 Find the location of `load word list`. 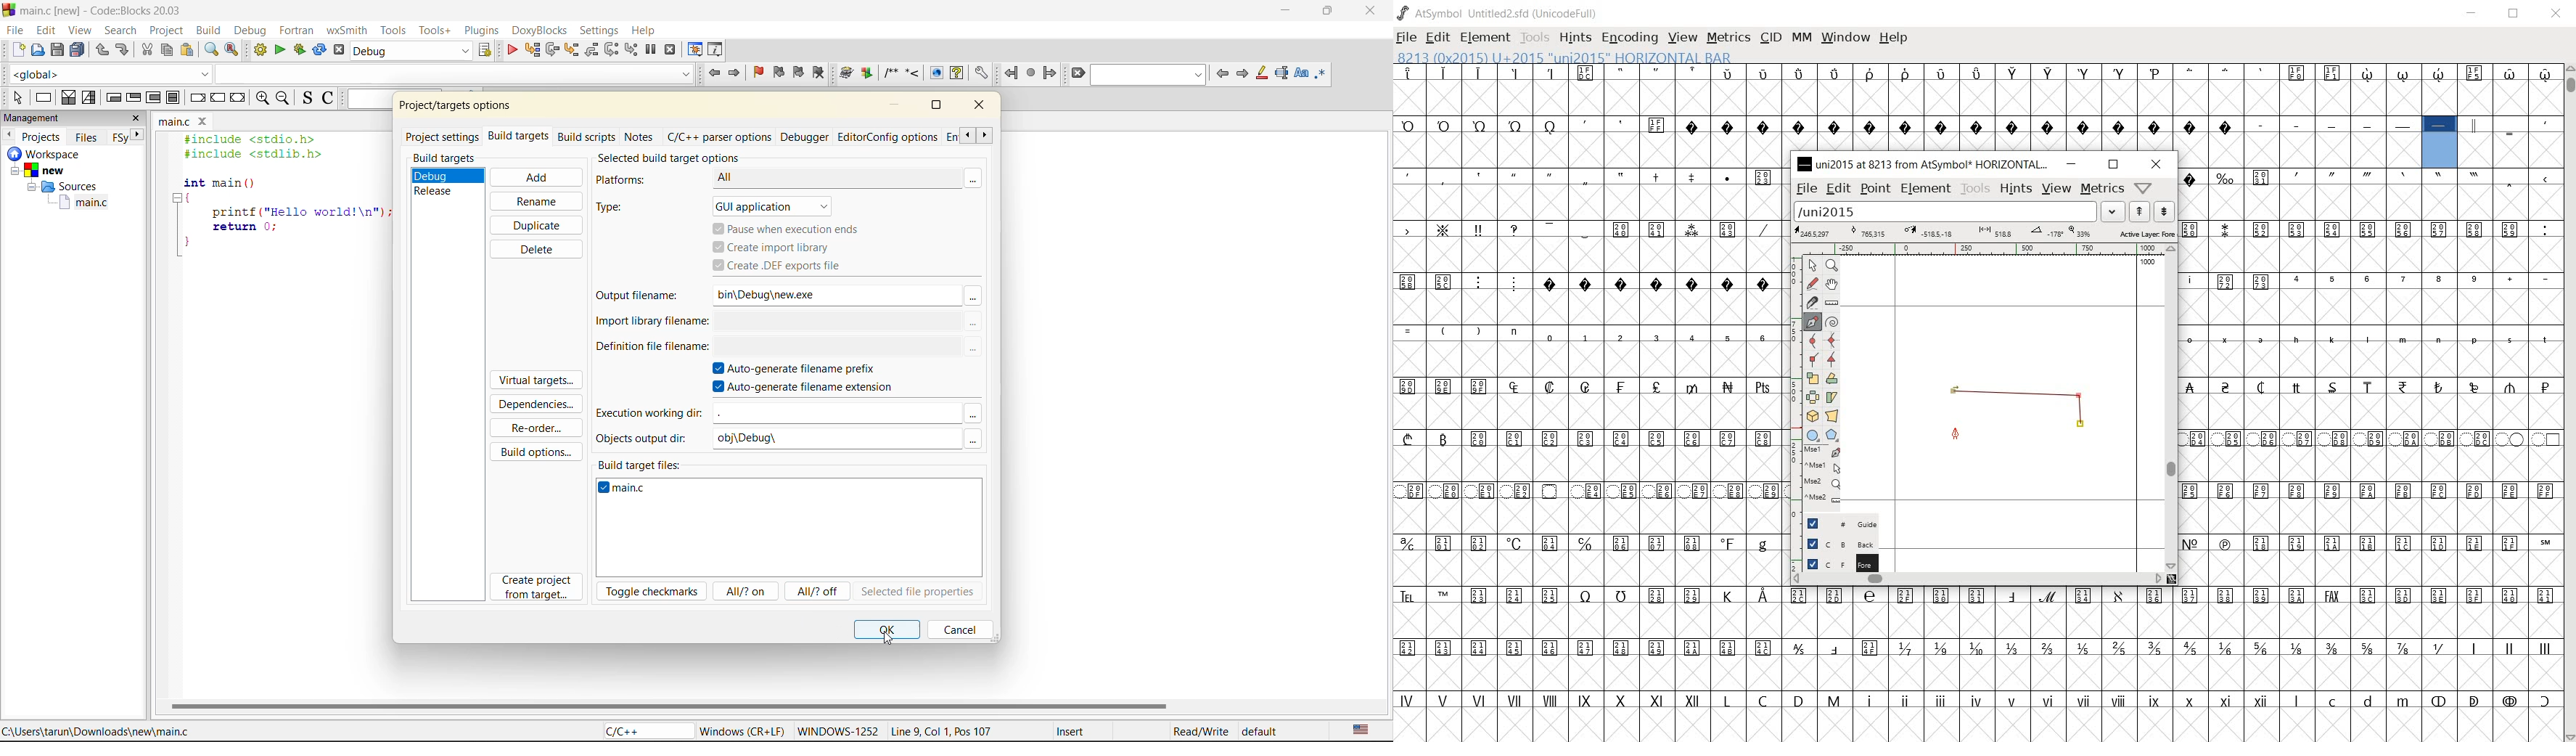

load word list is located at coordinates (1958, 212).